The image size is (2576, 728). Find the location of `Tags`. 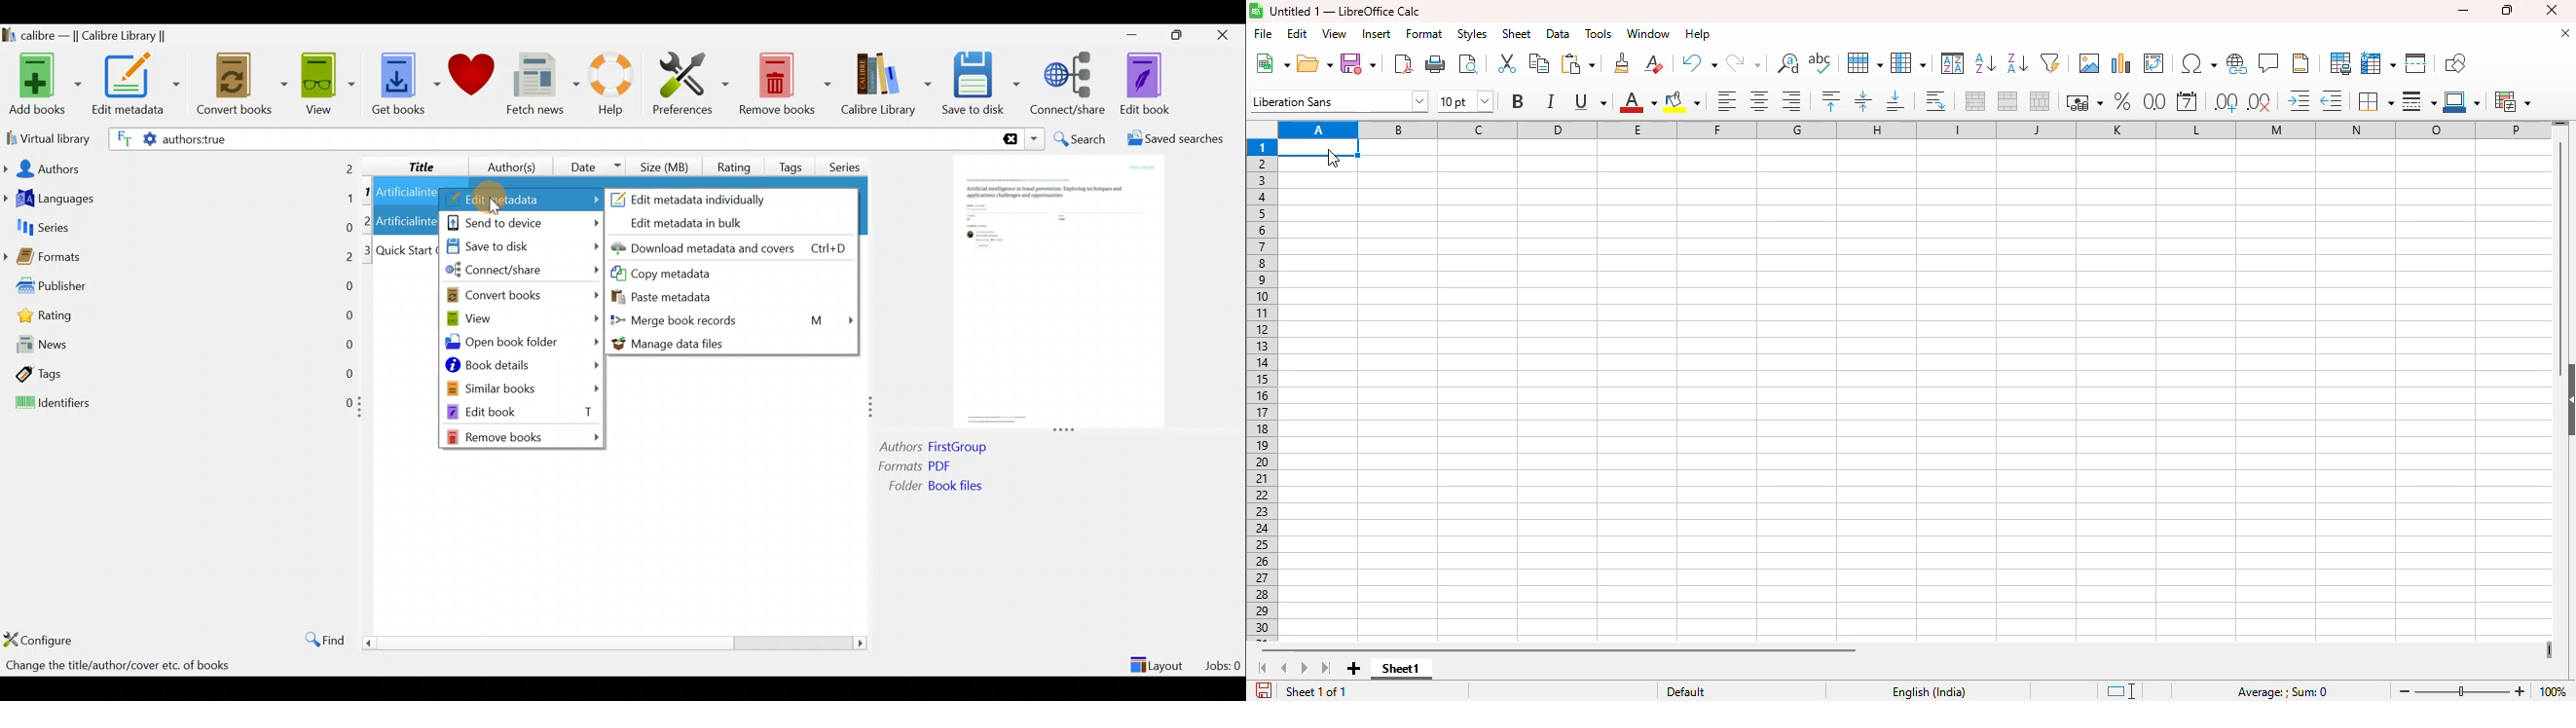

Tags is located at coordinates (179, 373).